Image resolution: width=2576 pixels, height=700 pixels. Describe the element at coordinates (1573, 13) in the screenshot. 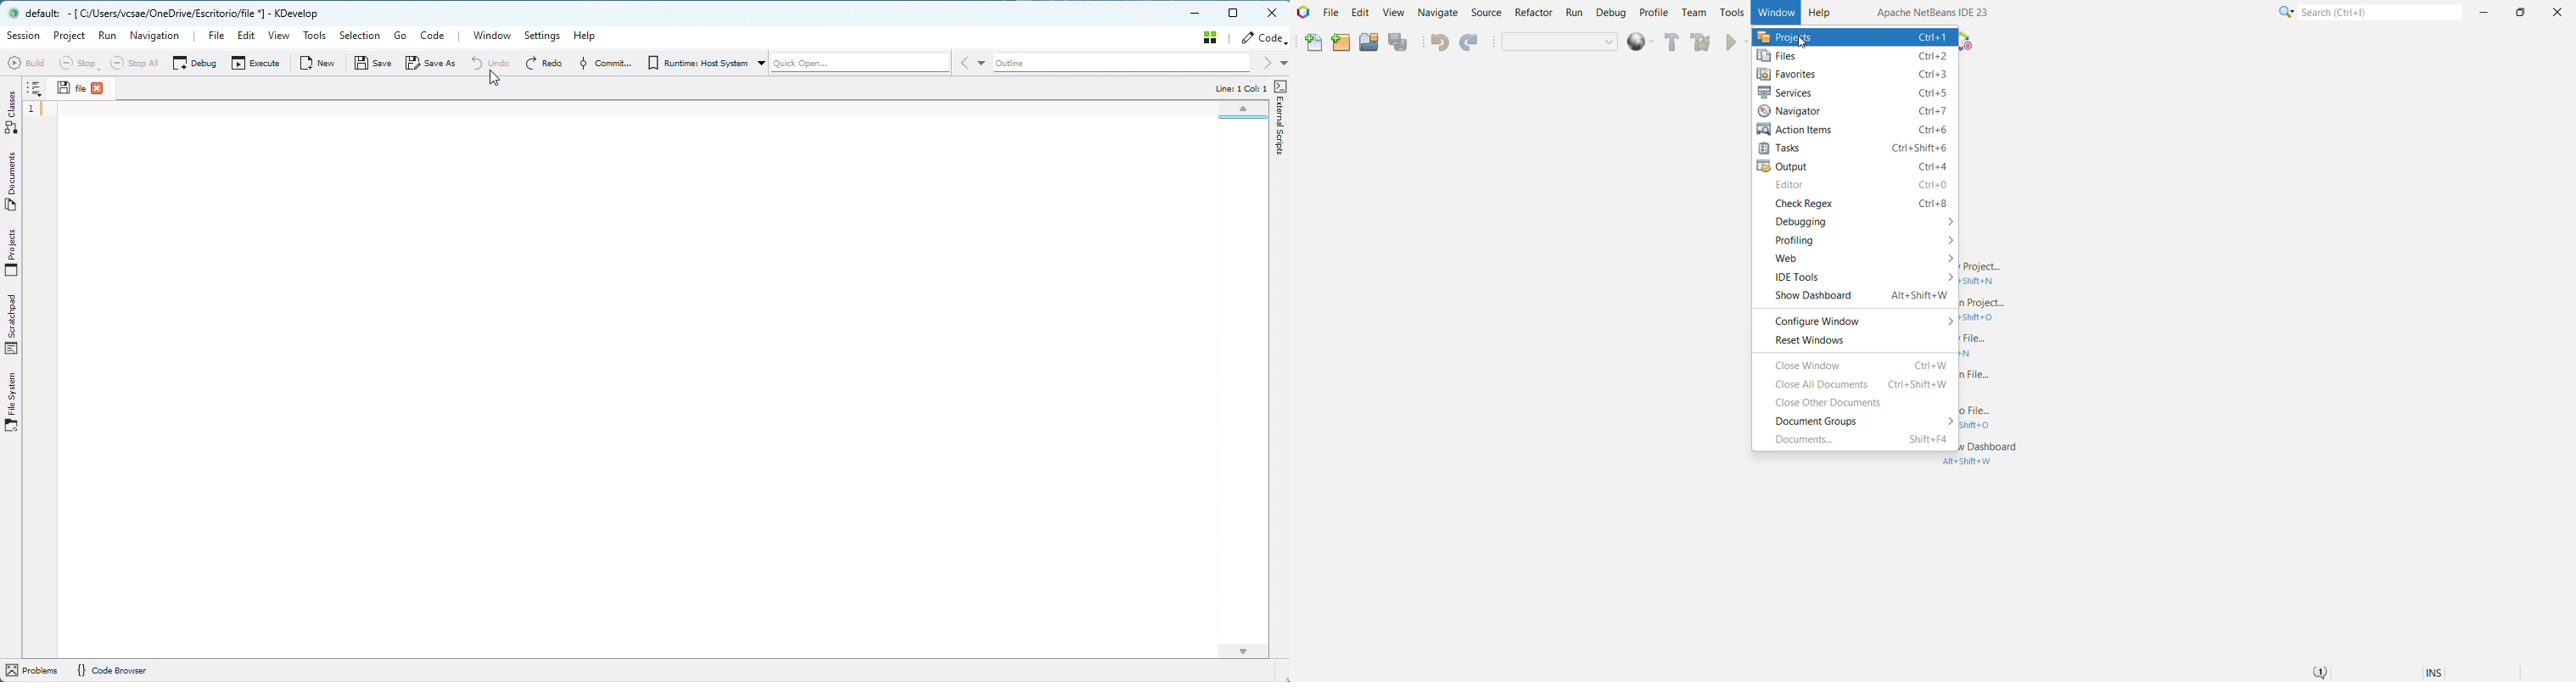

I see `Run` at that location.